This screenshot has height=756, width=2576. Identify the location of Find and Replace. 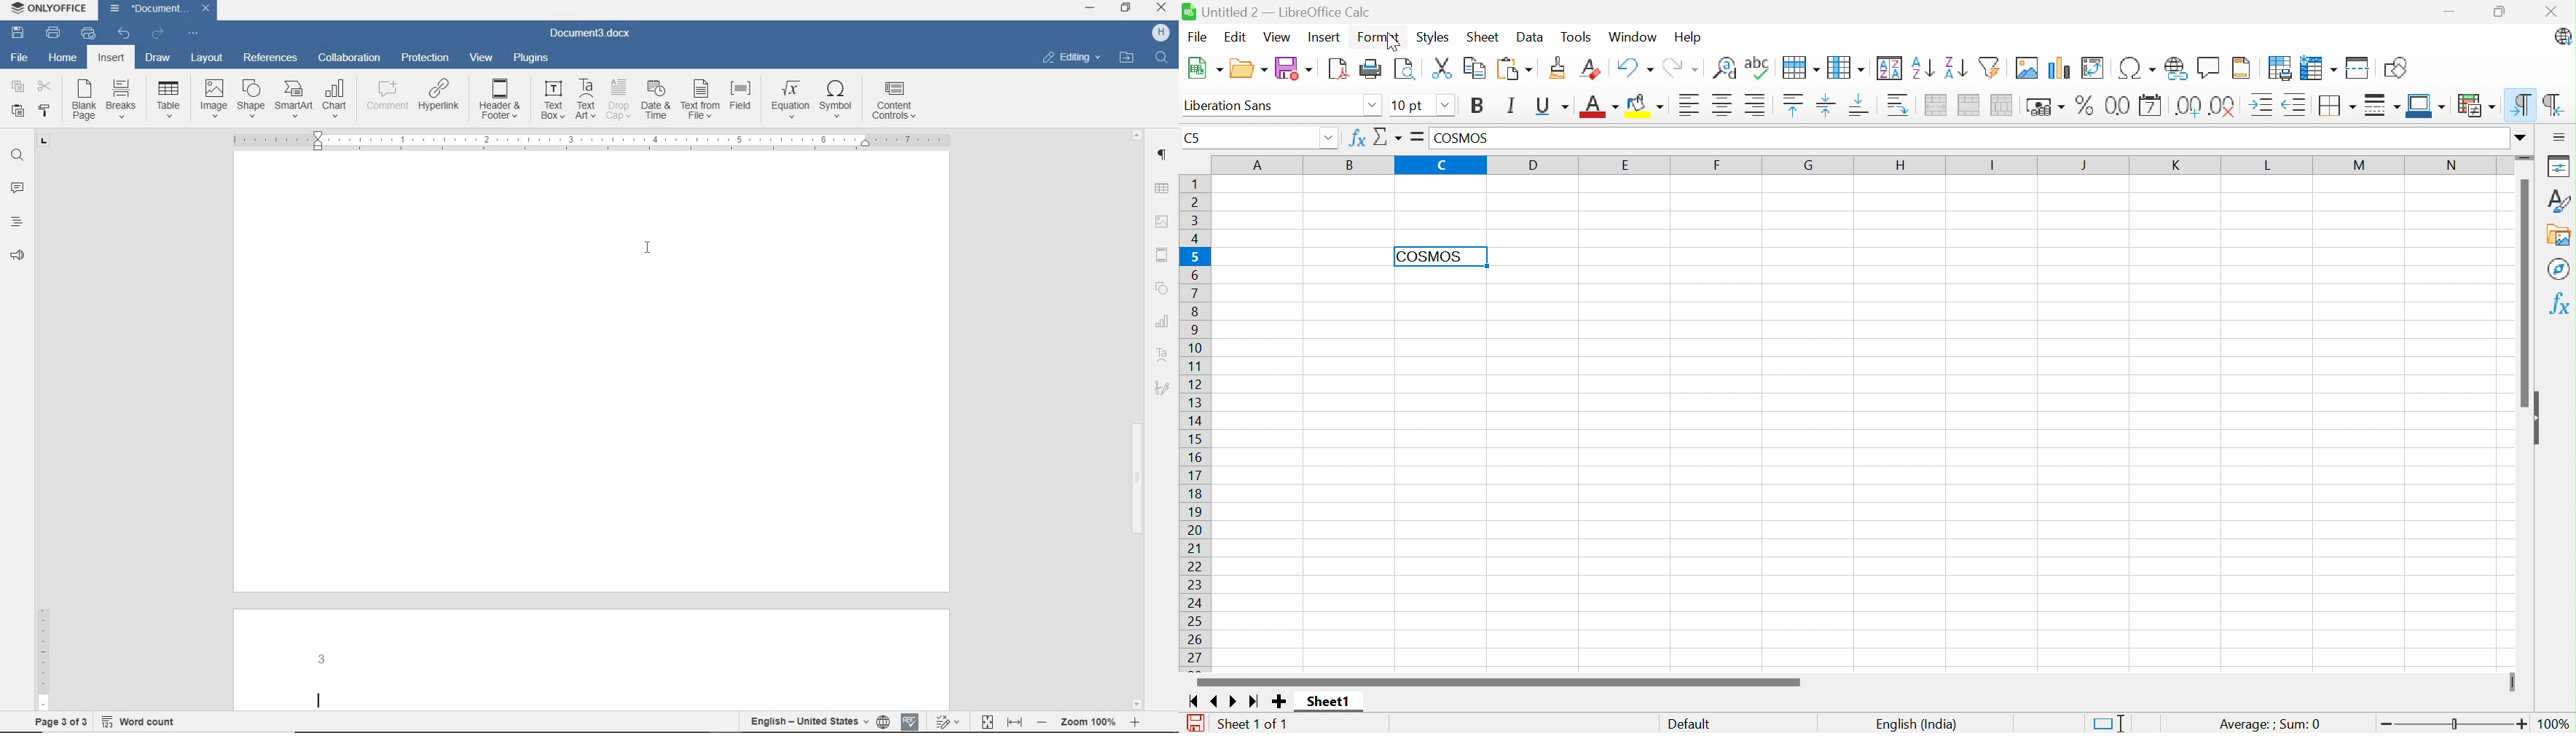
(1724, 66).